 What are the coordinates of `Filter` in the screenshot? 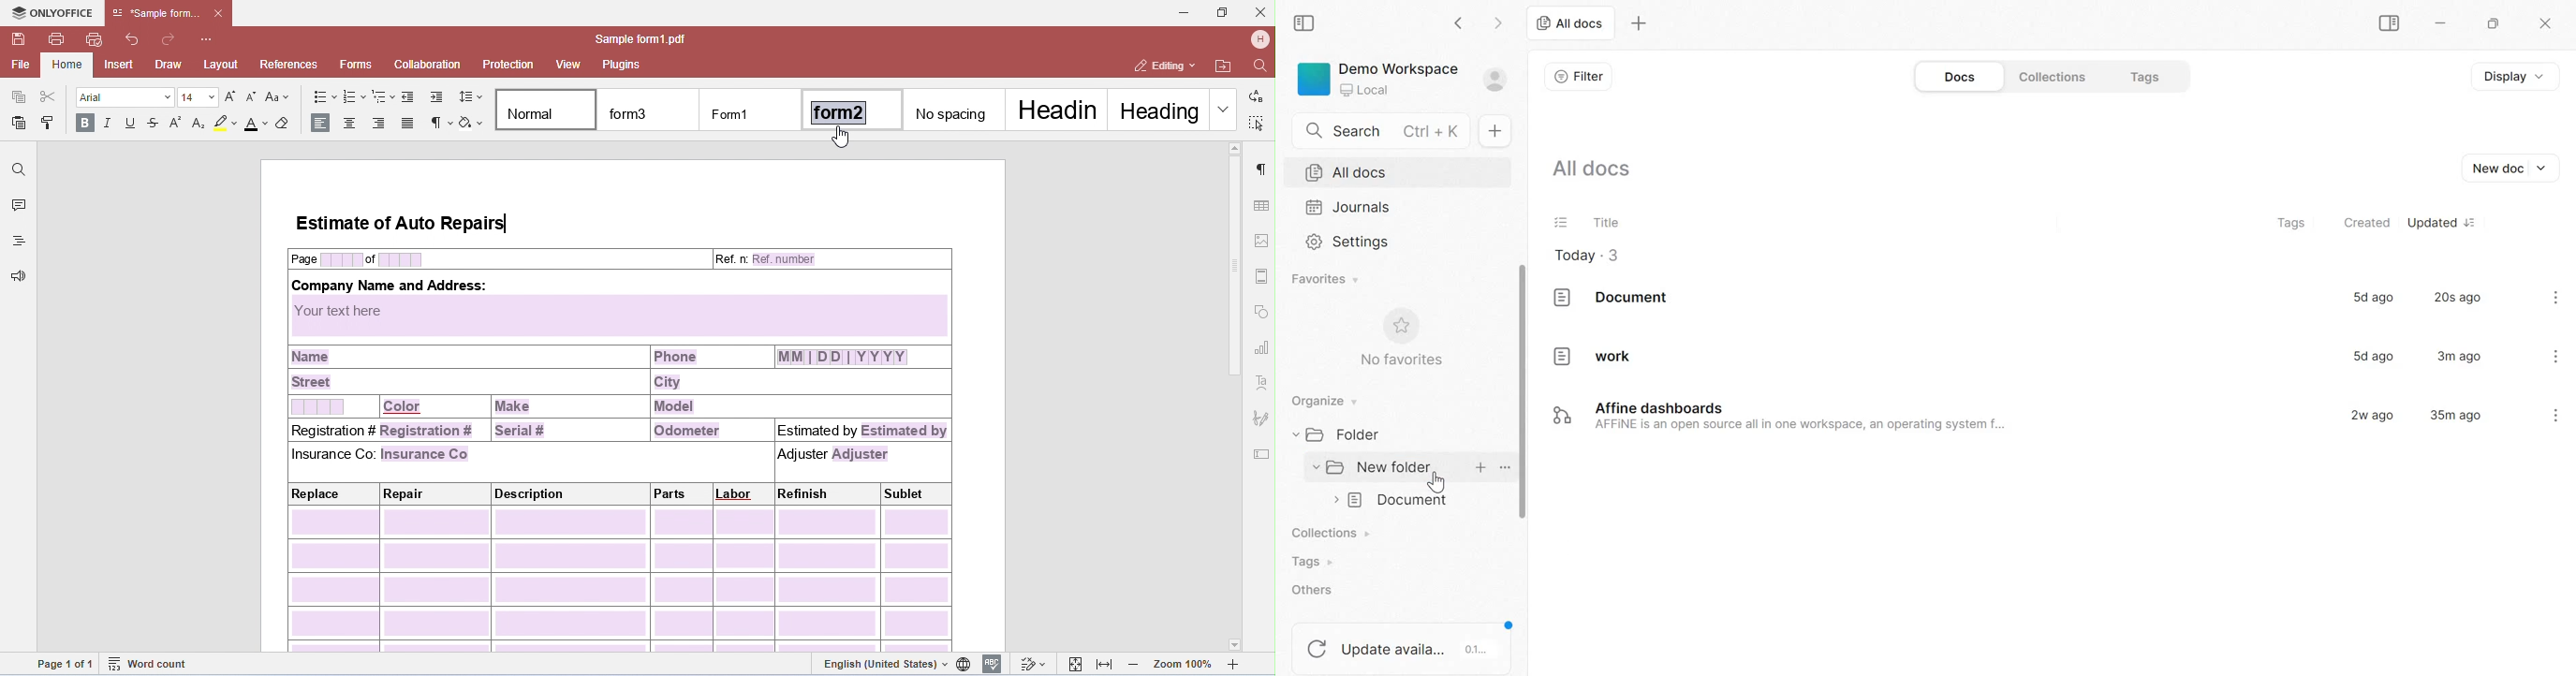 It's located at (1580, 75).